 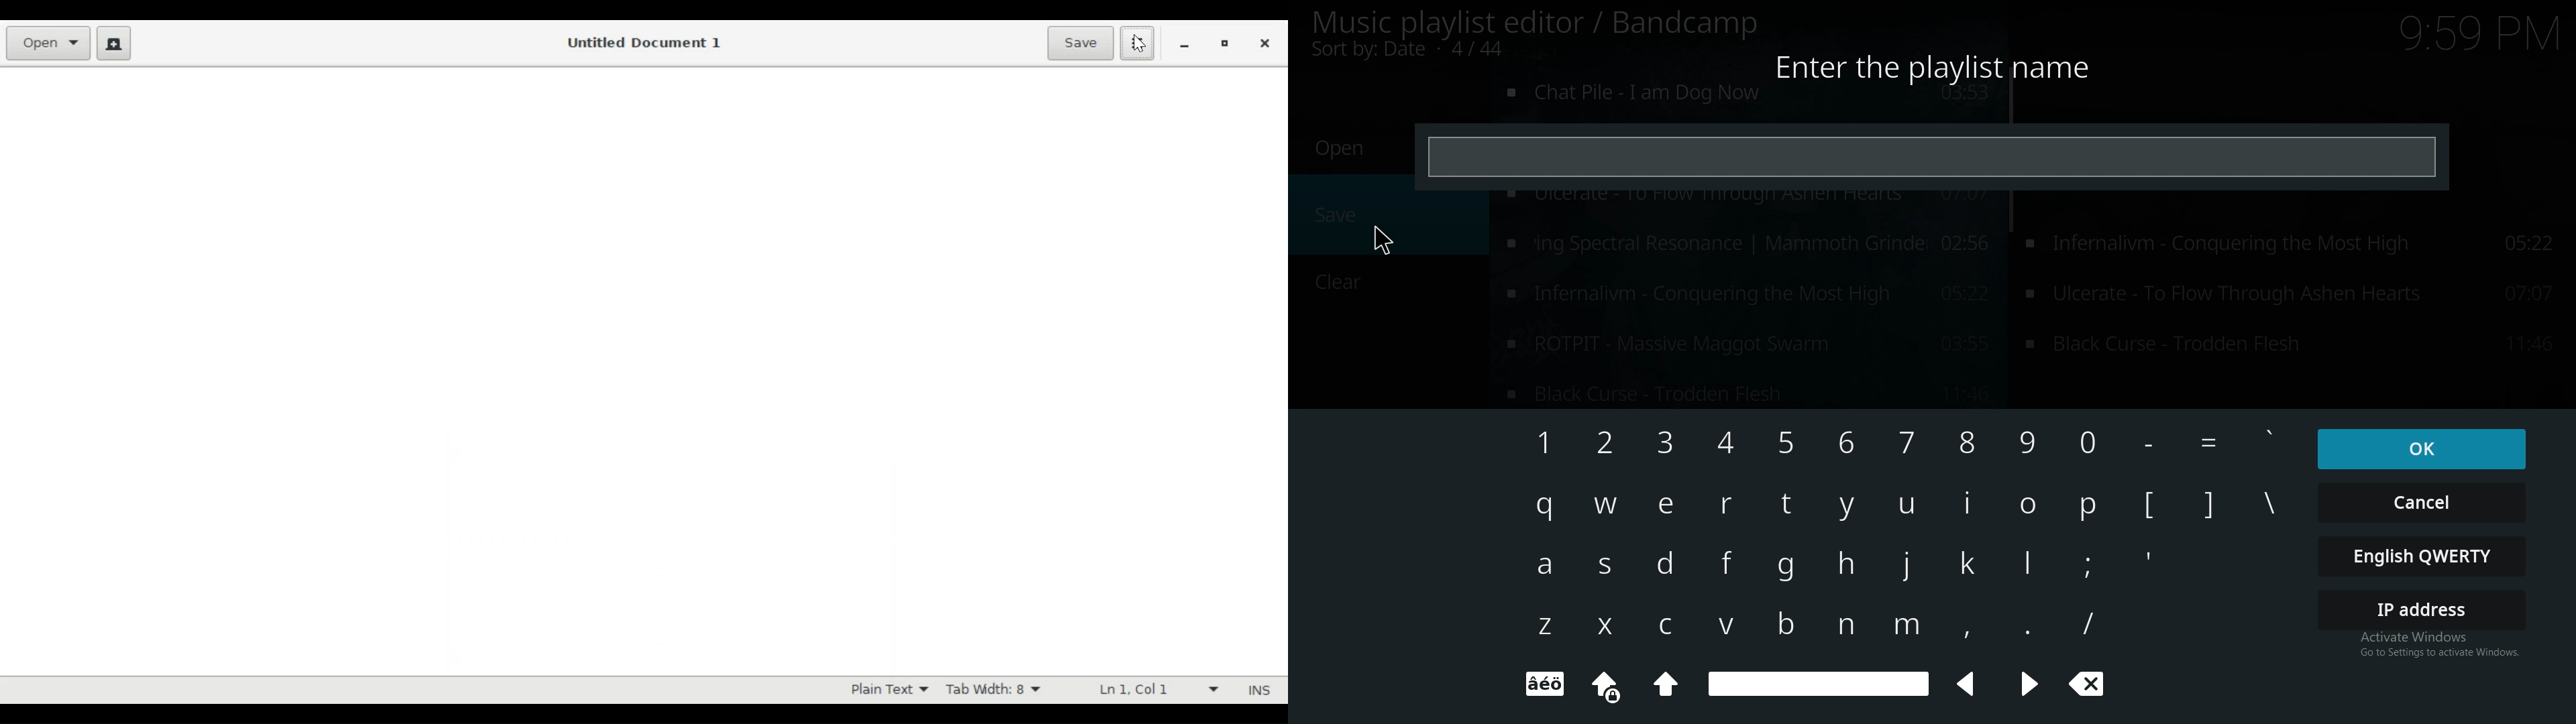 I want to click on keyboard input, so click(x=2091, y=439).